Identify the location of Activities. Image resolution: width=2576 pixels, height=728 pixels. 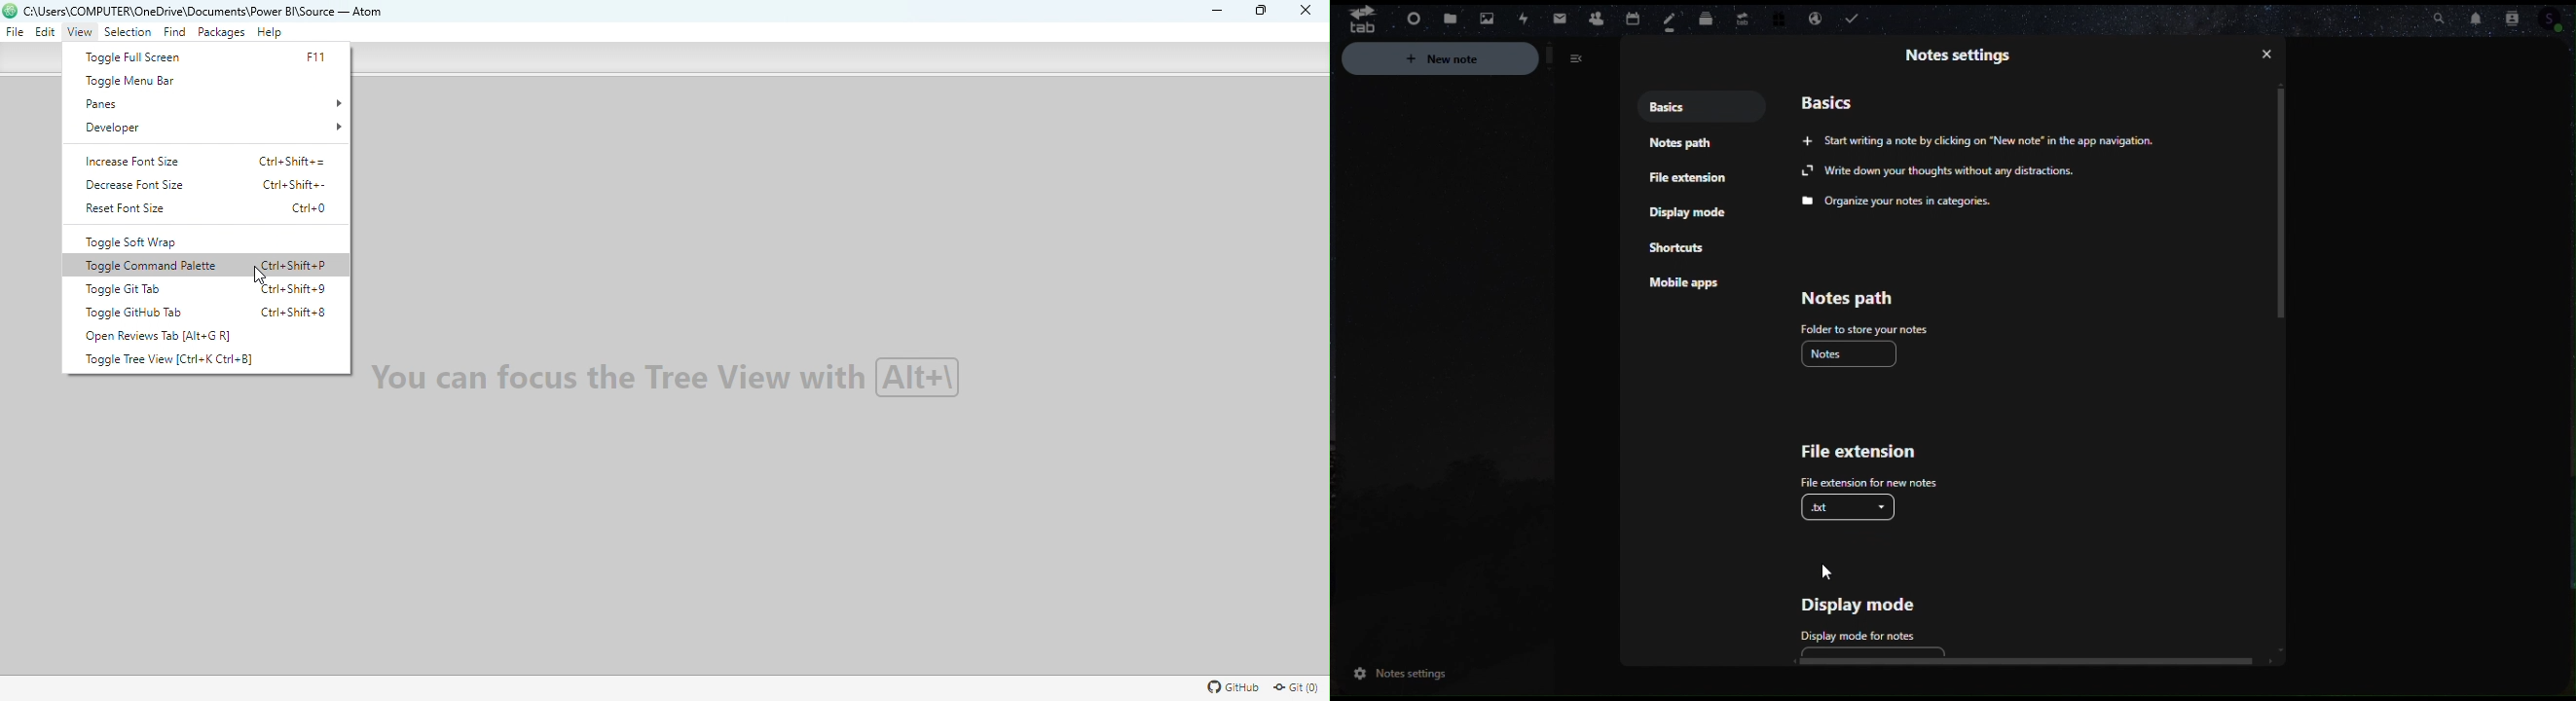
(1522, 19).